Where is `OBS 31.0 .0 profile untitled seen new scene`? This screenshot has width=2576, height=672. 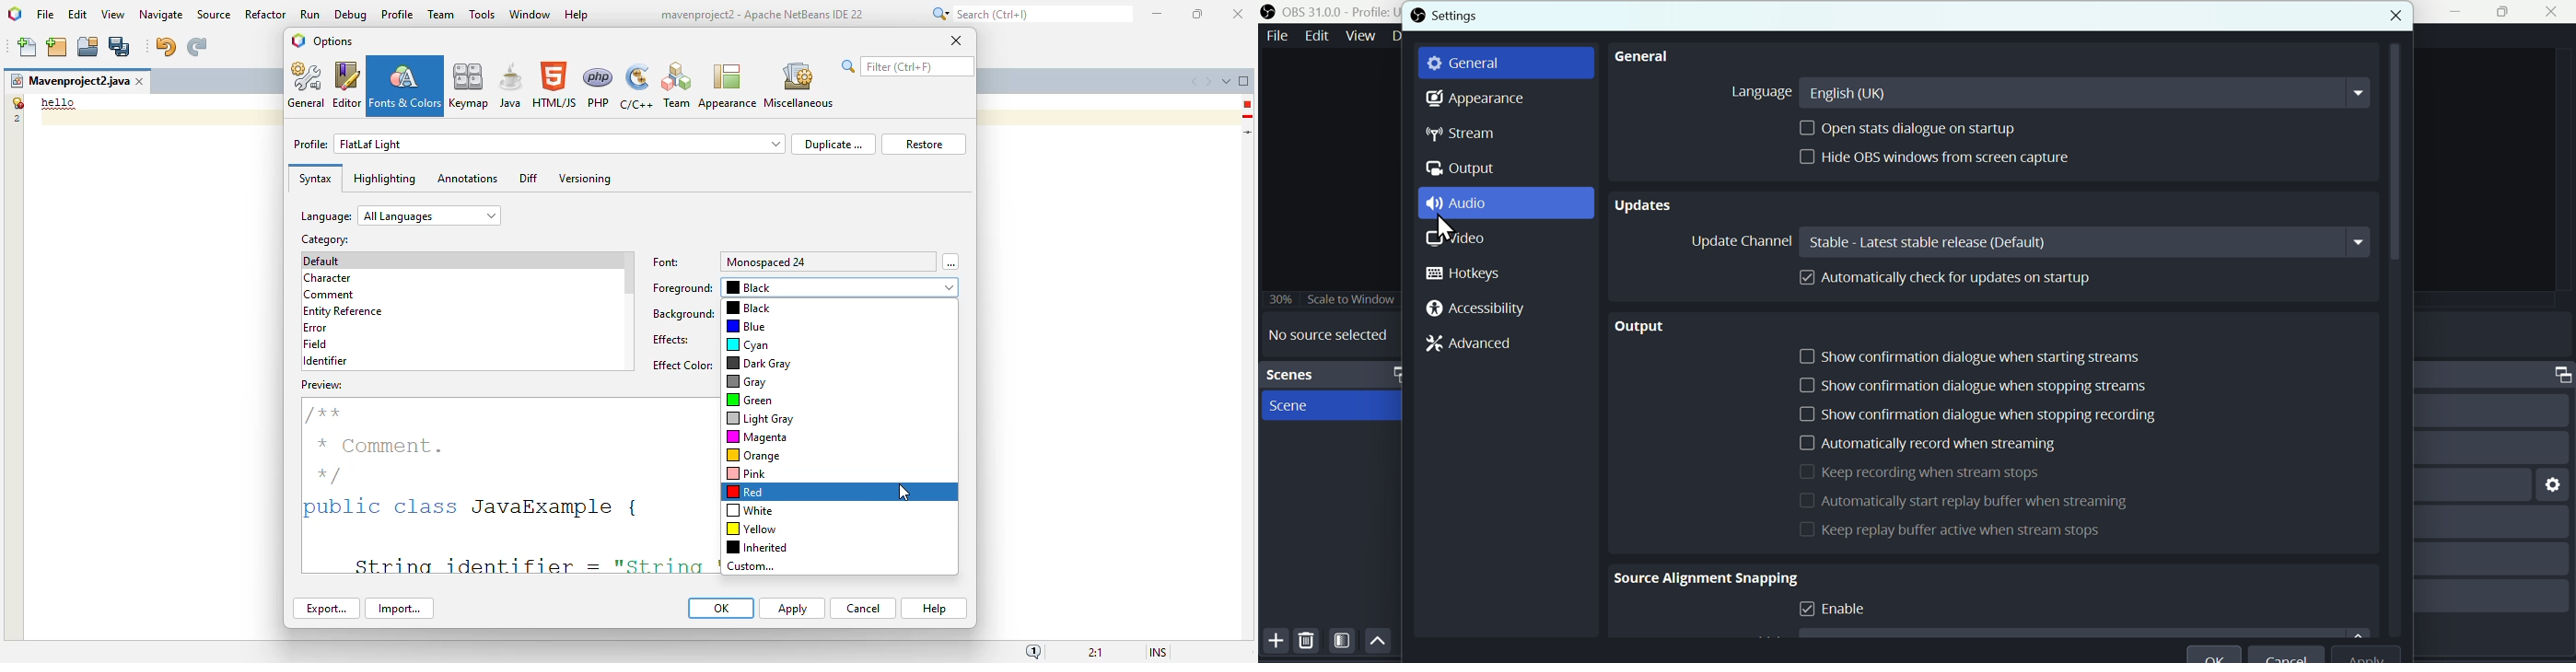
OBS 31.0 .0 profile untitled seen new scene is located at coordinates (1339, 11).